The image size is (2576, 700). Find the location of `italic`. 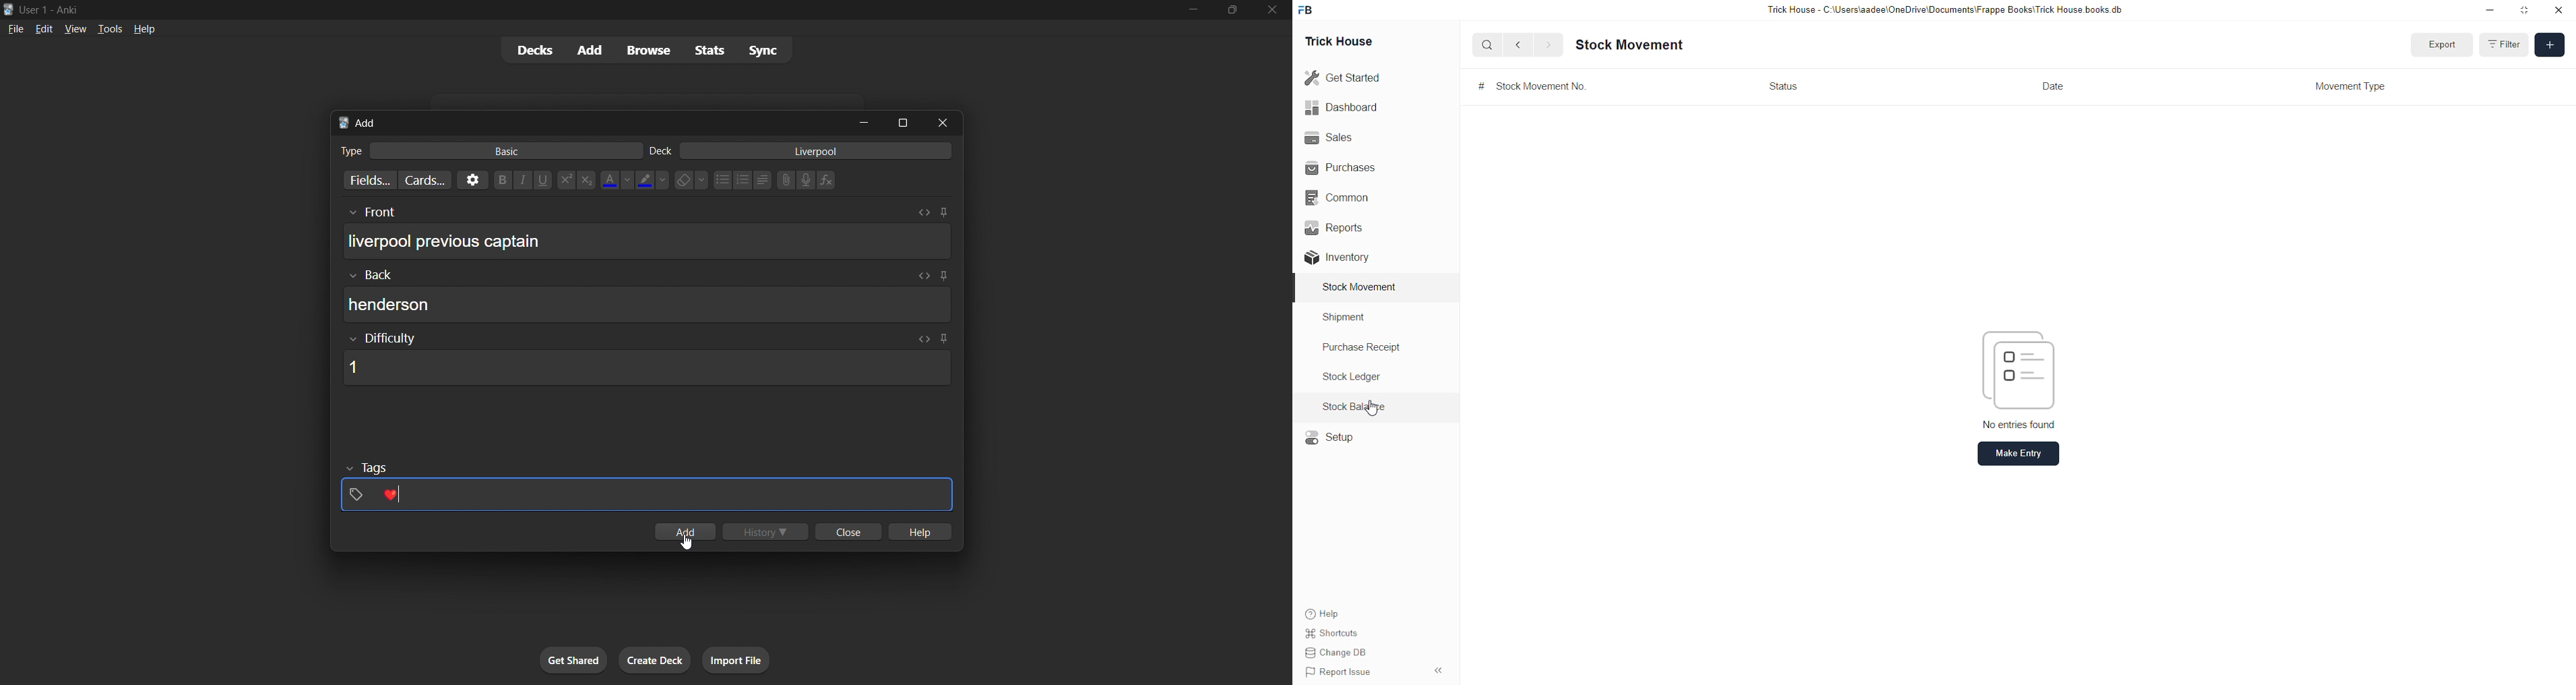

italic is located at coordinates (524, 181).